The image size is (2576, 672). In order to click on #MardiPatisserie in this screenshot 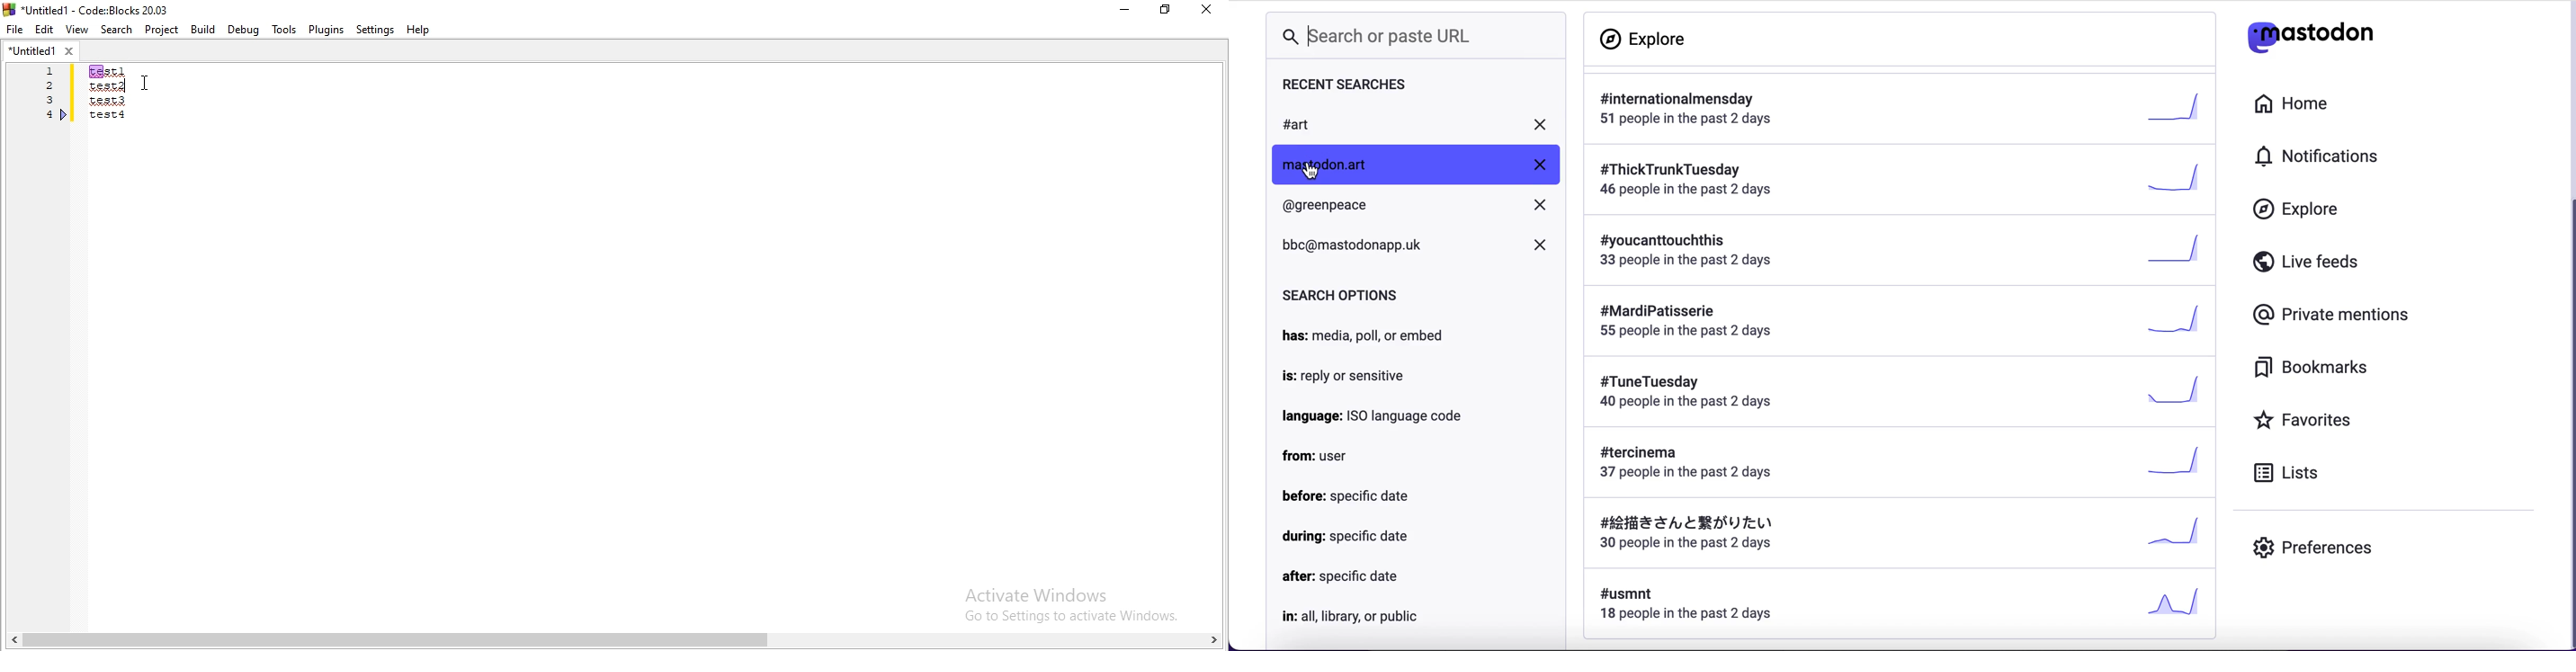, I will do `click(1894, 321)`.